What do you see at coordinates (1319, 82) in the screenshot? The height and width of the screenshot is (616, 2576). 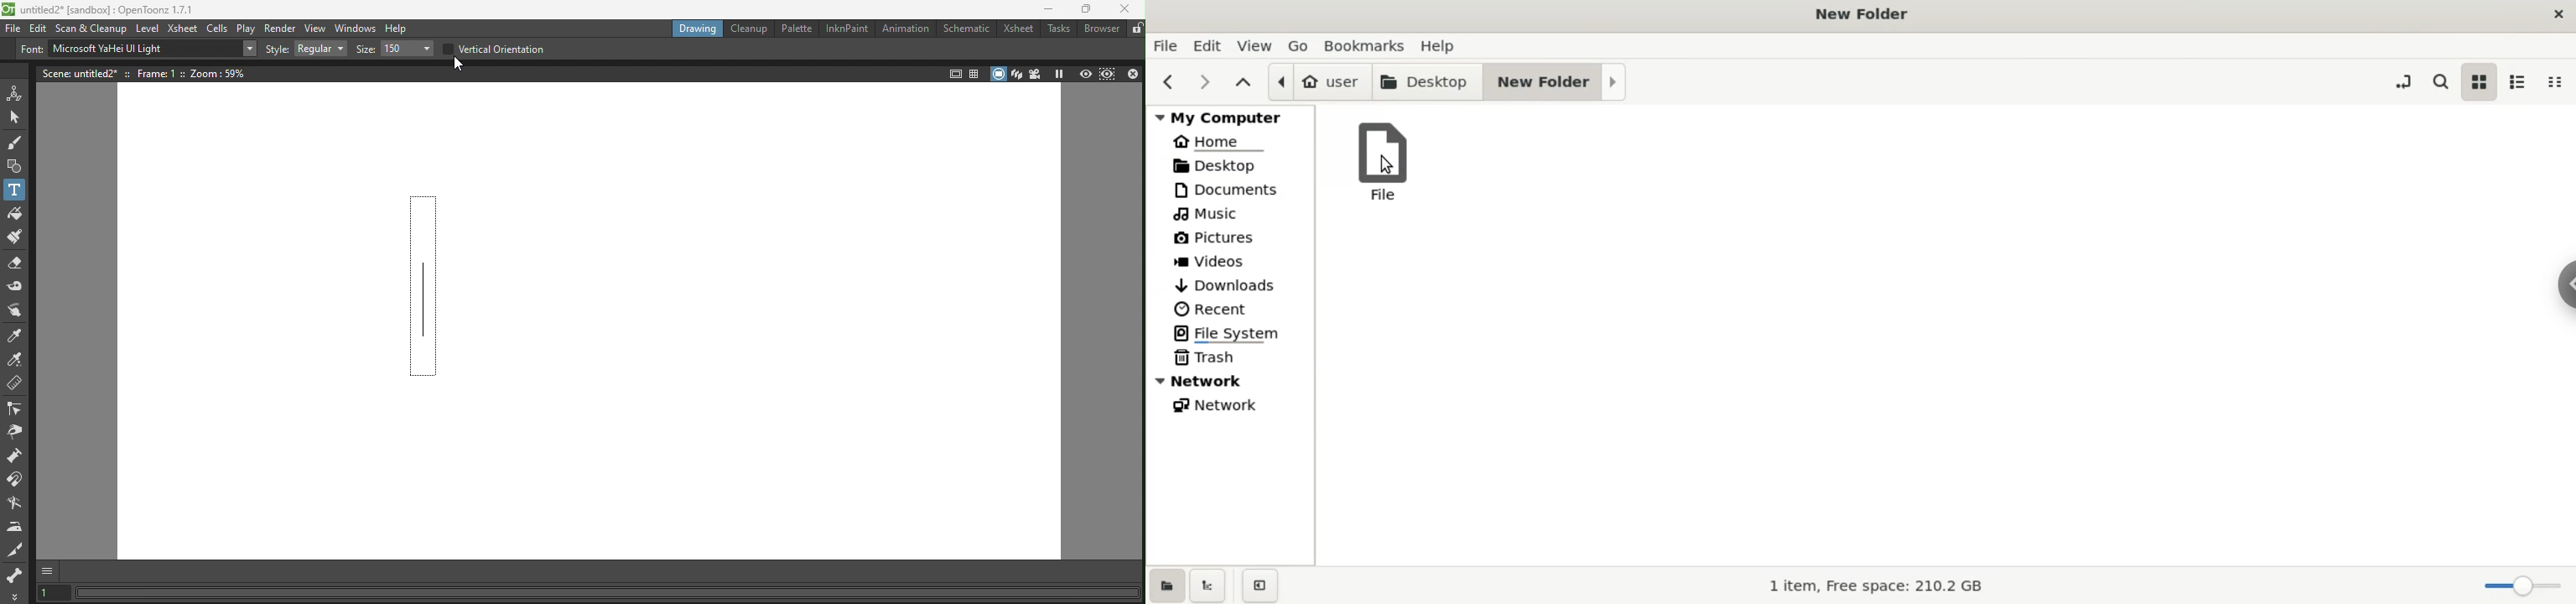 I see `user` at bounding box center [1319, 82].